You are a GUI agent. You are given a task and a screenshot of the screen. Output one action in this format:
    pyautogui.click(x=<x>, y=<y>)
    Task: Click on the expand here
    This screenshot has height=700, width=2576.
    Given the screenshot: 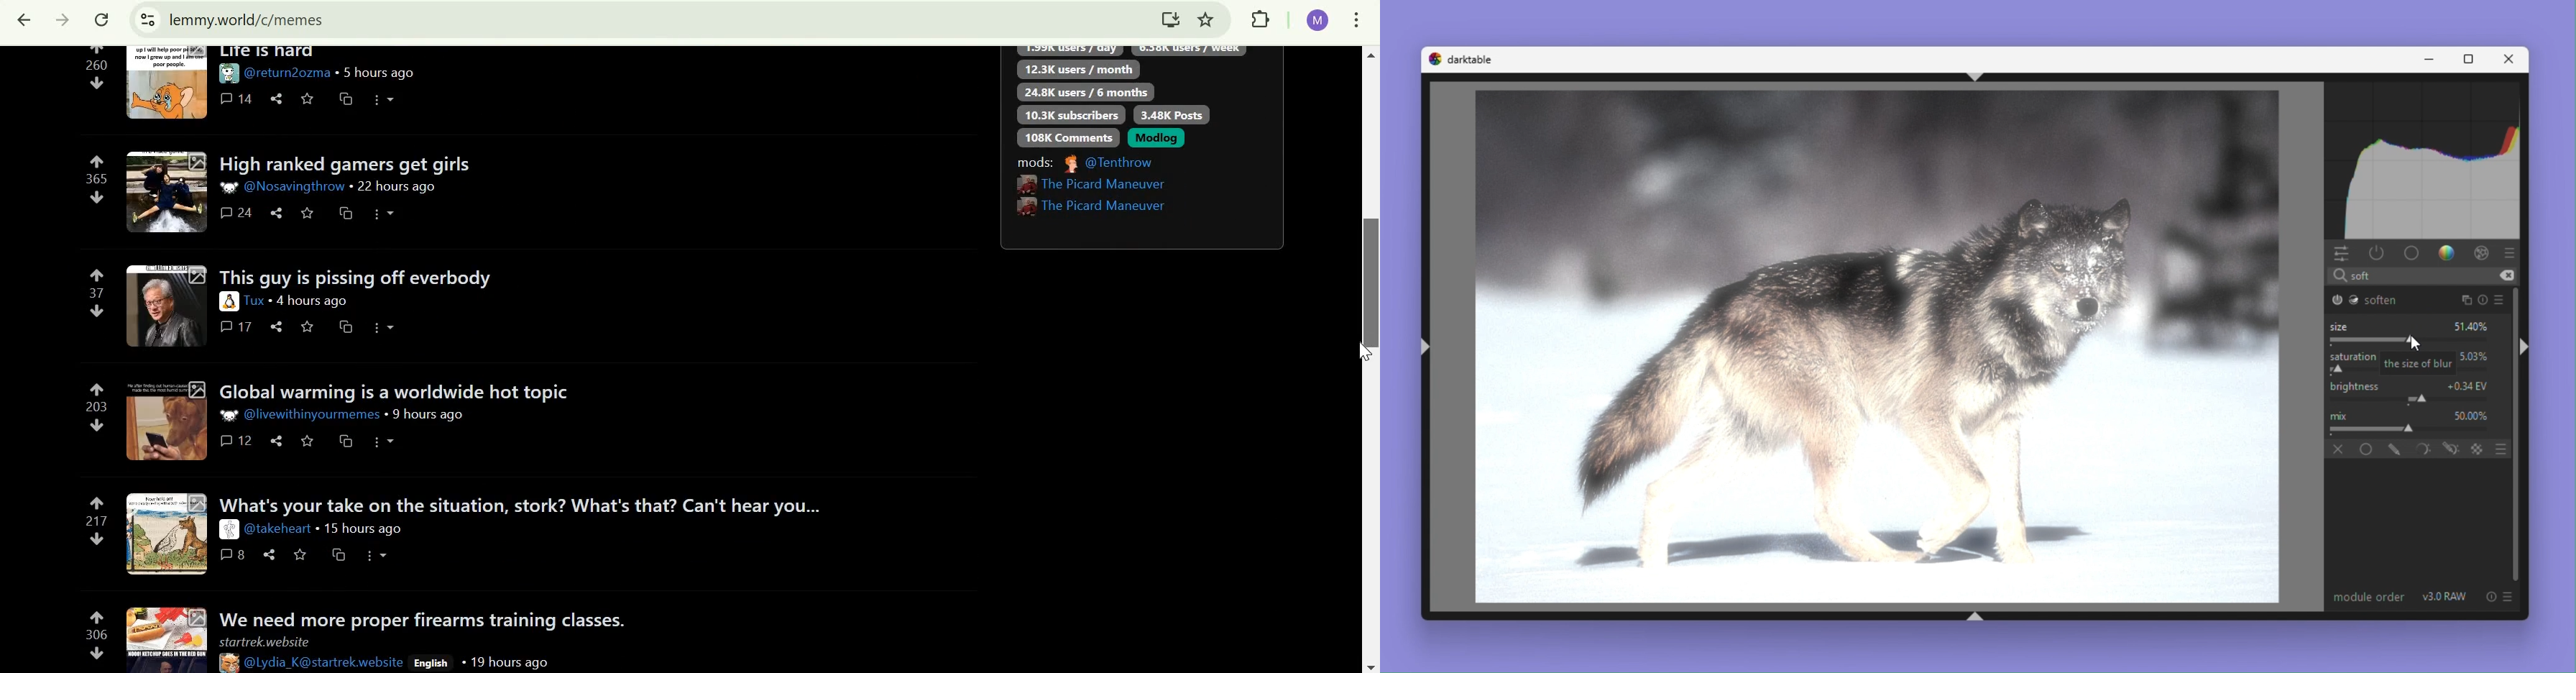 What is the action you would take?
    pyautogui.click(x=162, y=419)
    